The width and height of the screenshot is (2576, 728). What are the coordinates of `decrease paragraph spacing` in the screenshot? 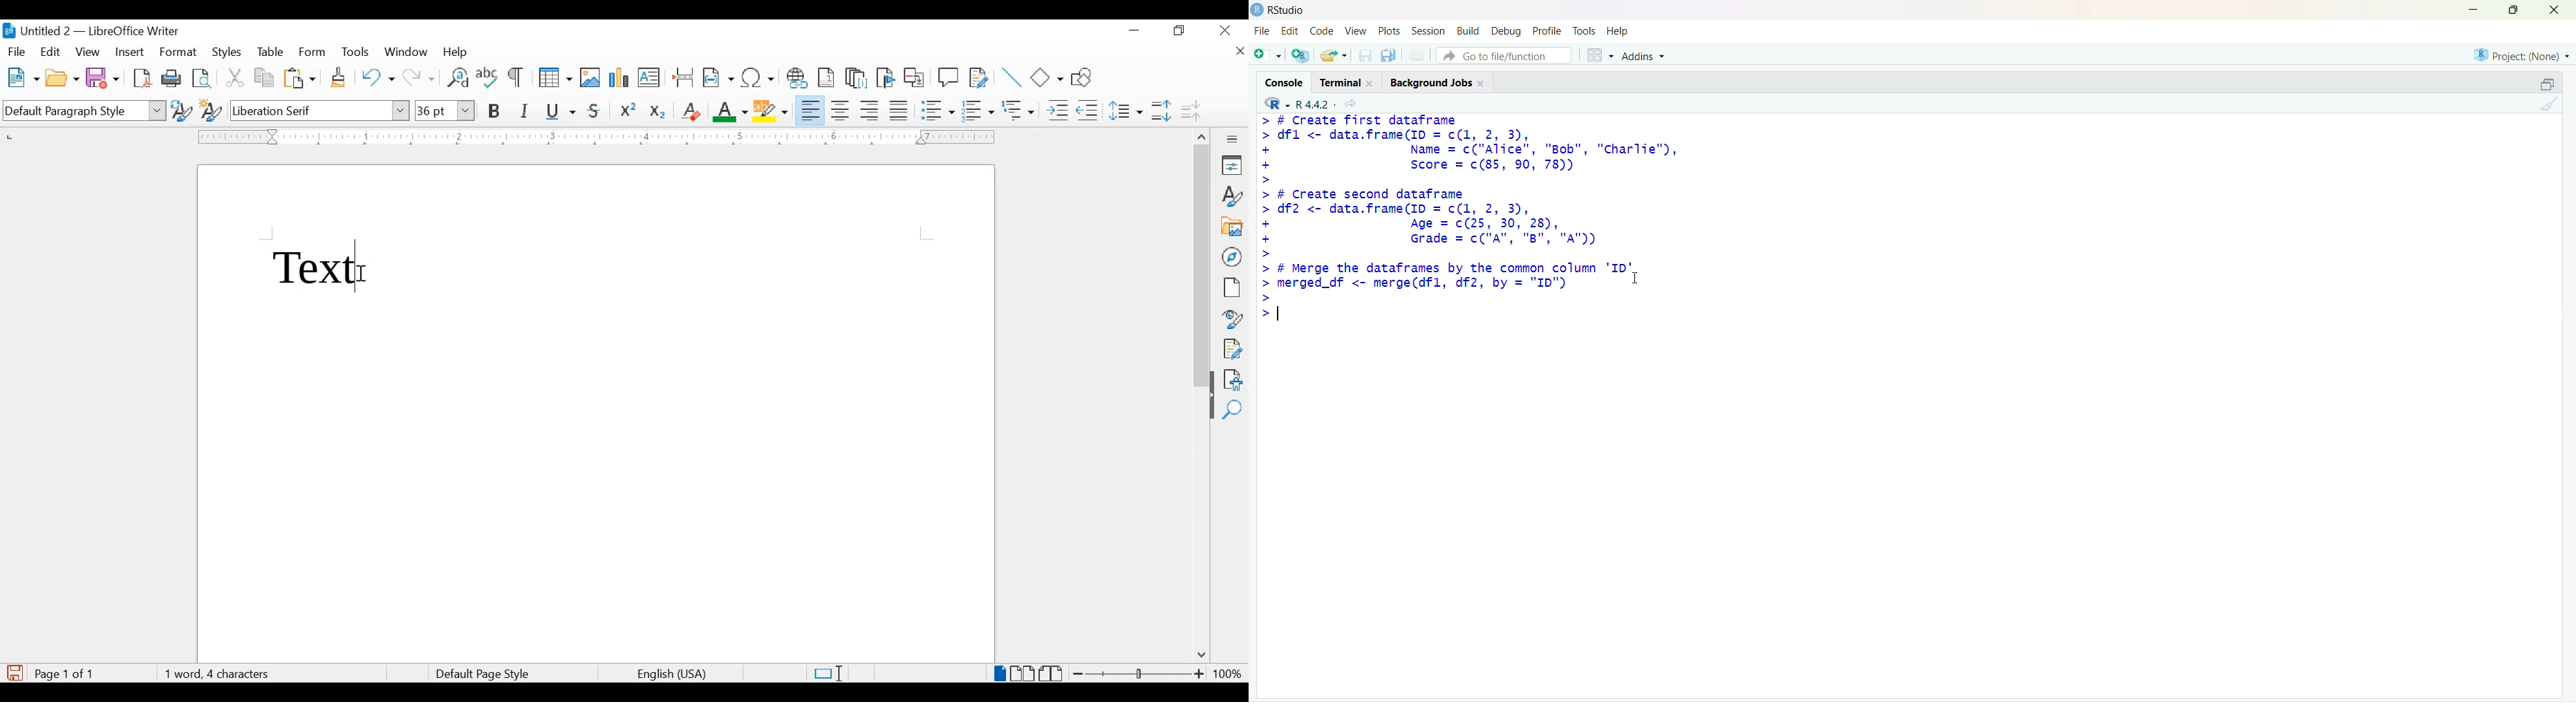 It's located at (1190, 110).